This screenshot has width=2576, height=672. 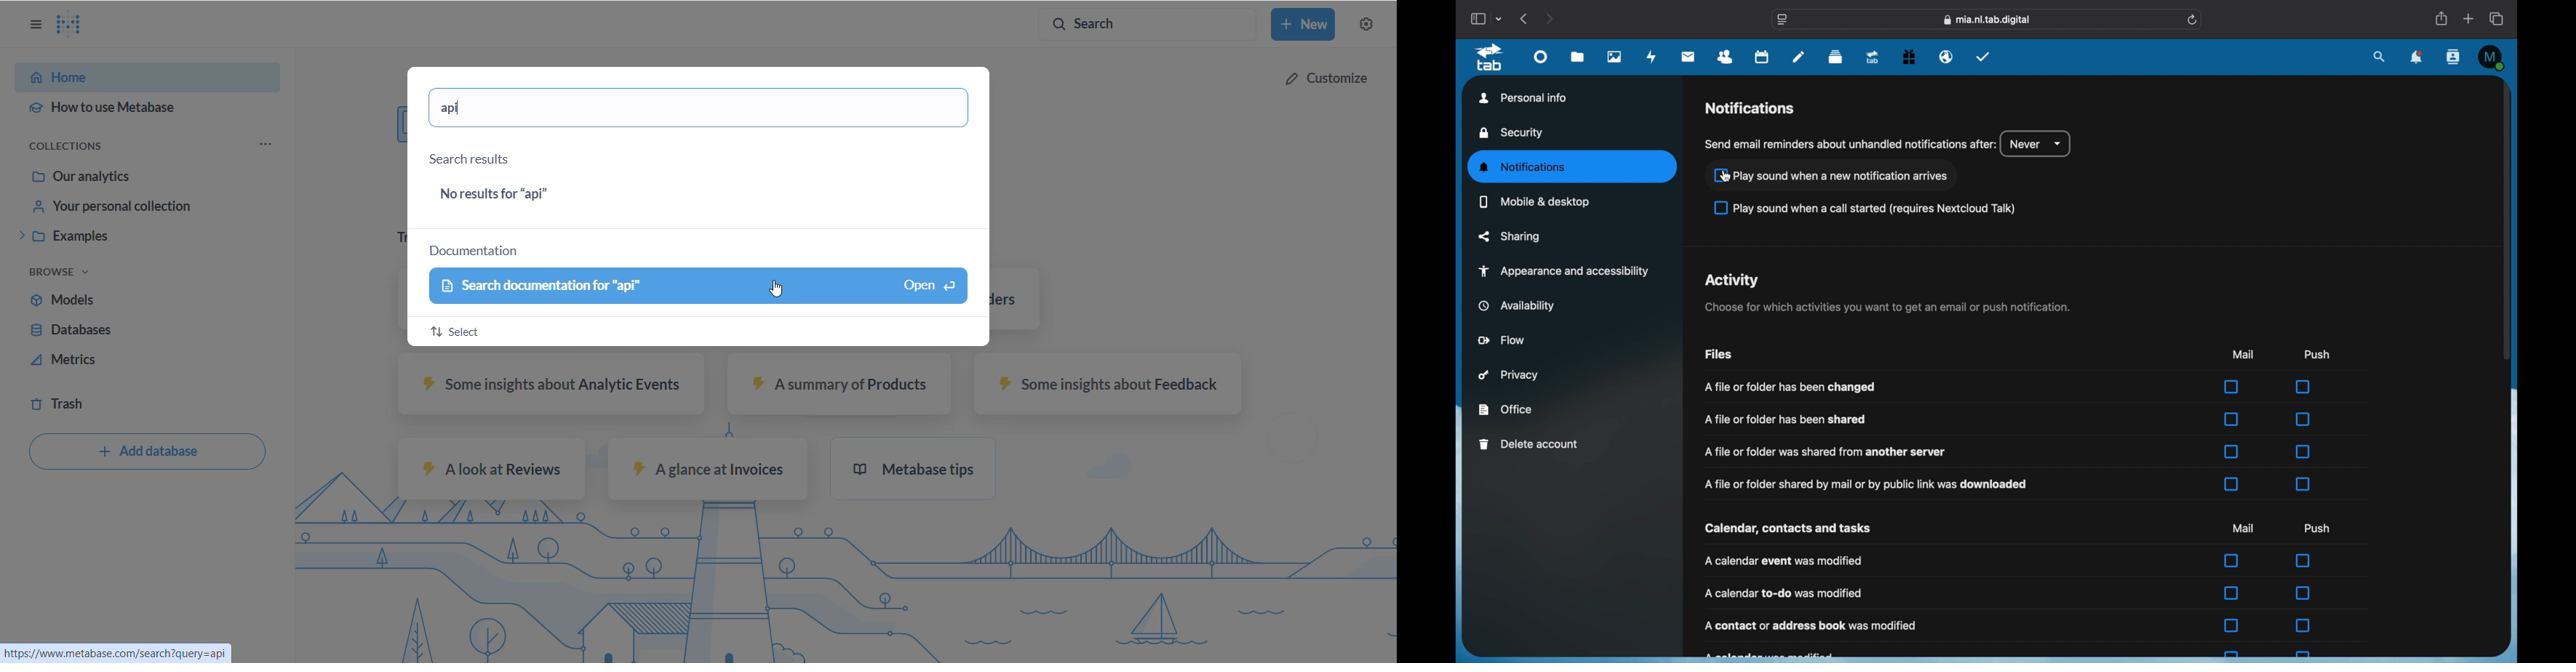 I want to click on calendar, contacts and tasks, so click(x=1787, y=529).